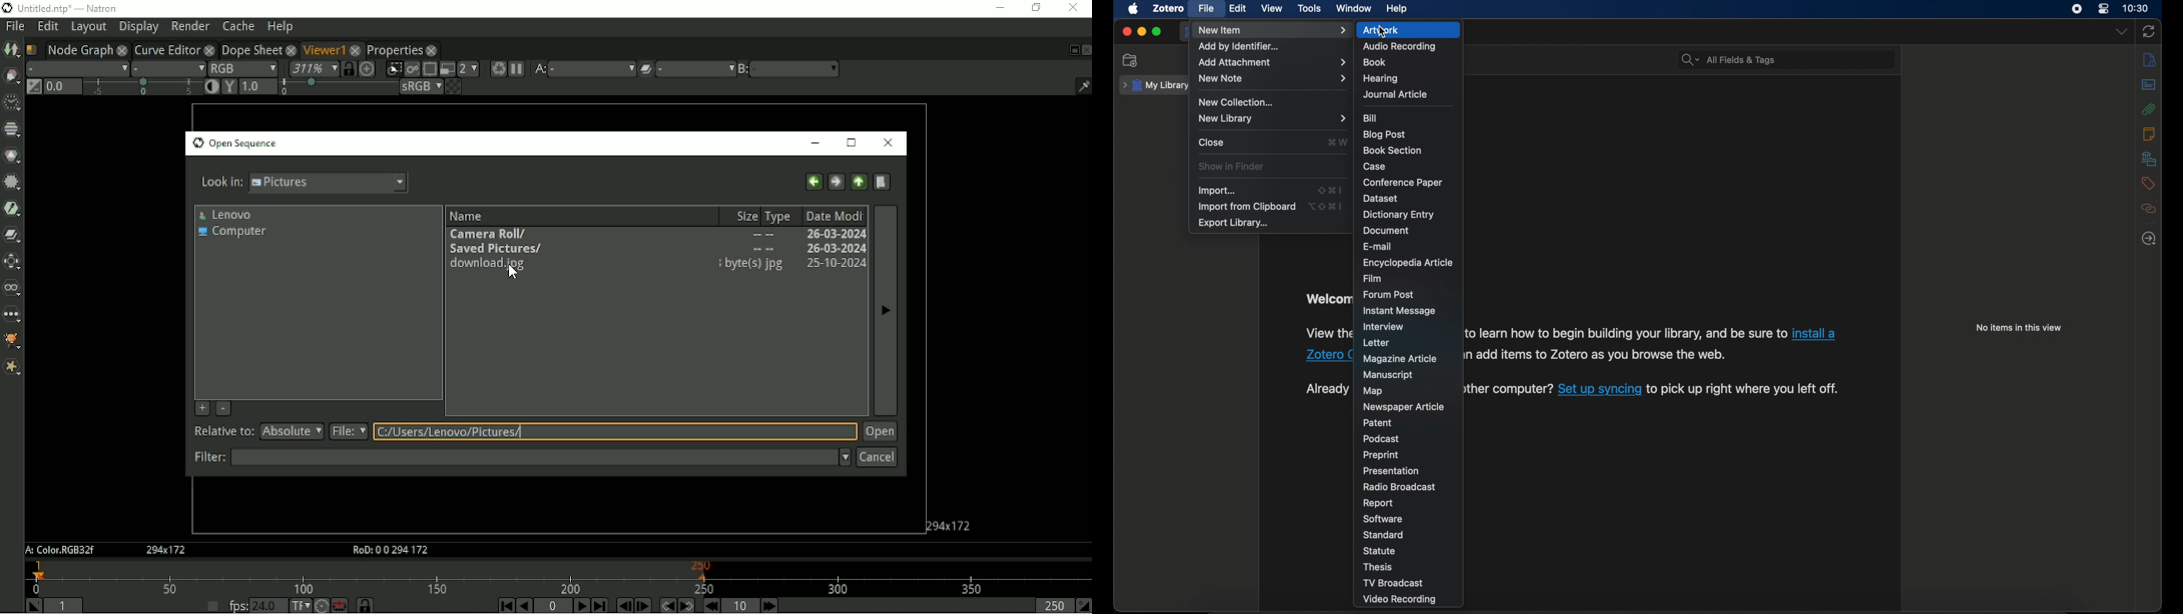 This screenshot has width=2184, height=616. What do you see at coordinates (1381, 30) in the screenshot?
I see `artwork` at bounding box center [1381, 30].